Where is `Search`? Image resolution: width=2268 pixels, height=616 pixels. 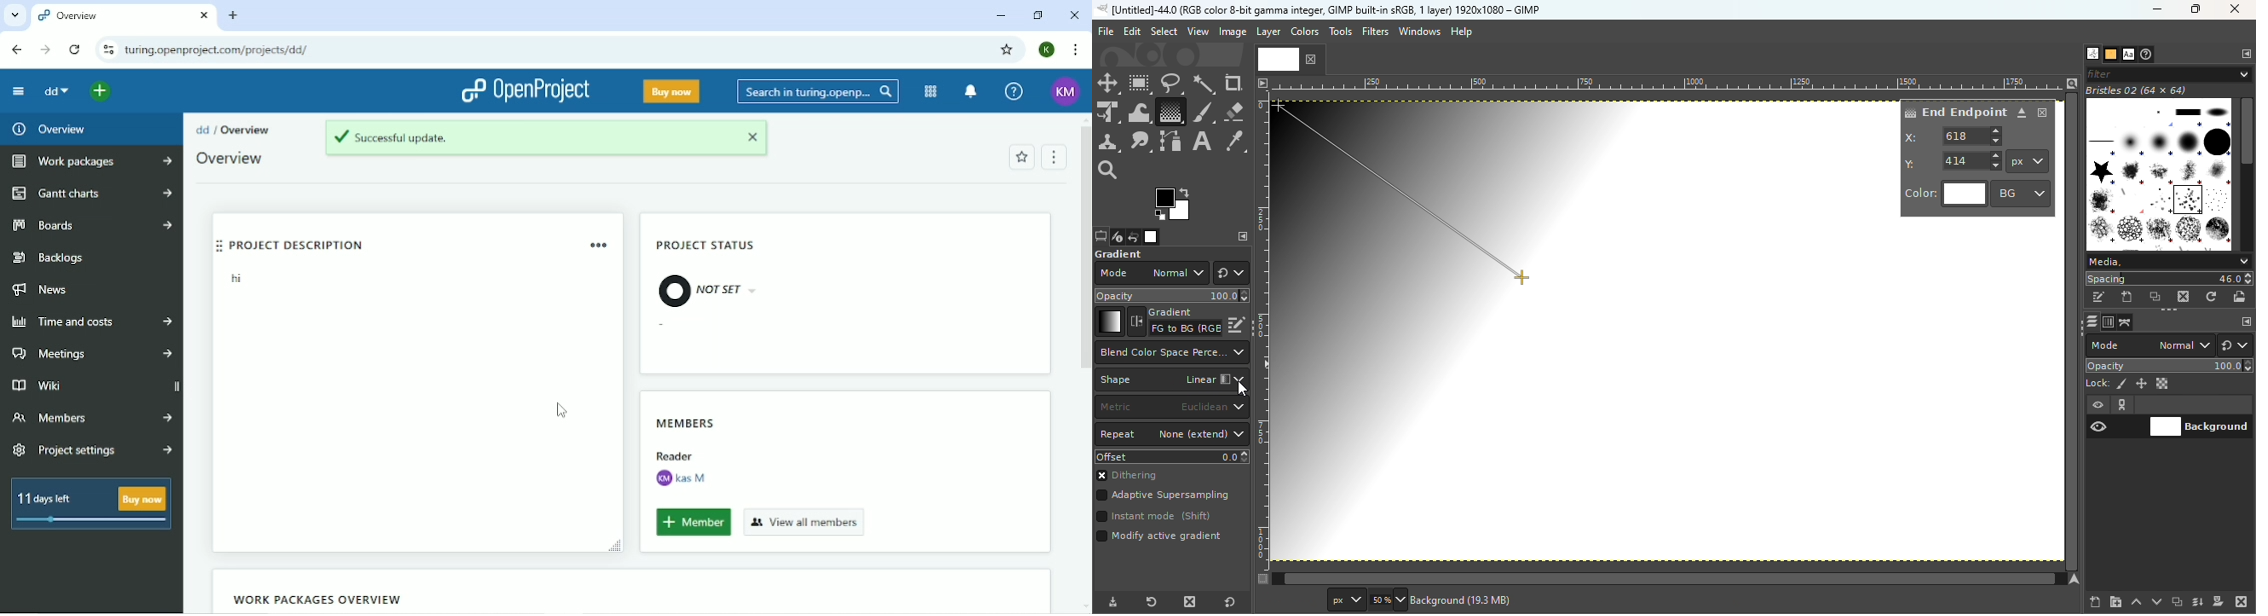
Search is located at coordinates (818, 90).